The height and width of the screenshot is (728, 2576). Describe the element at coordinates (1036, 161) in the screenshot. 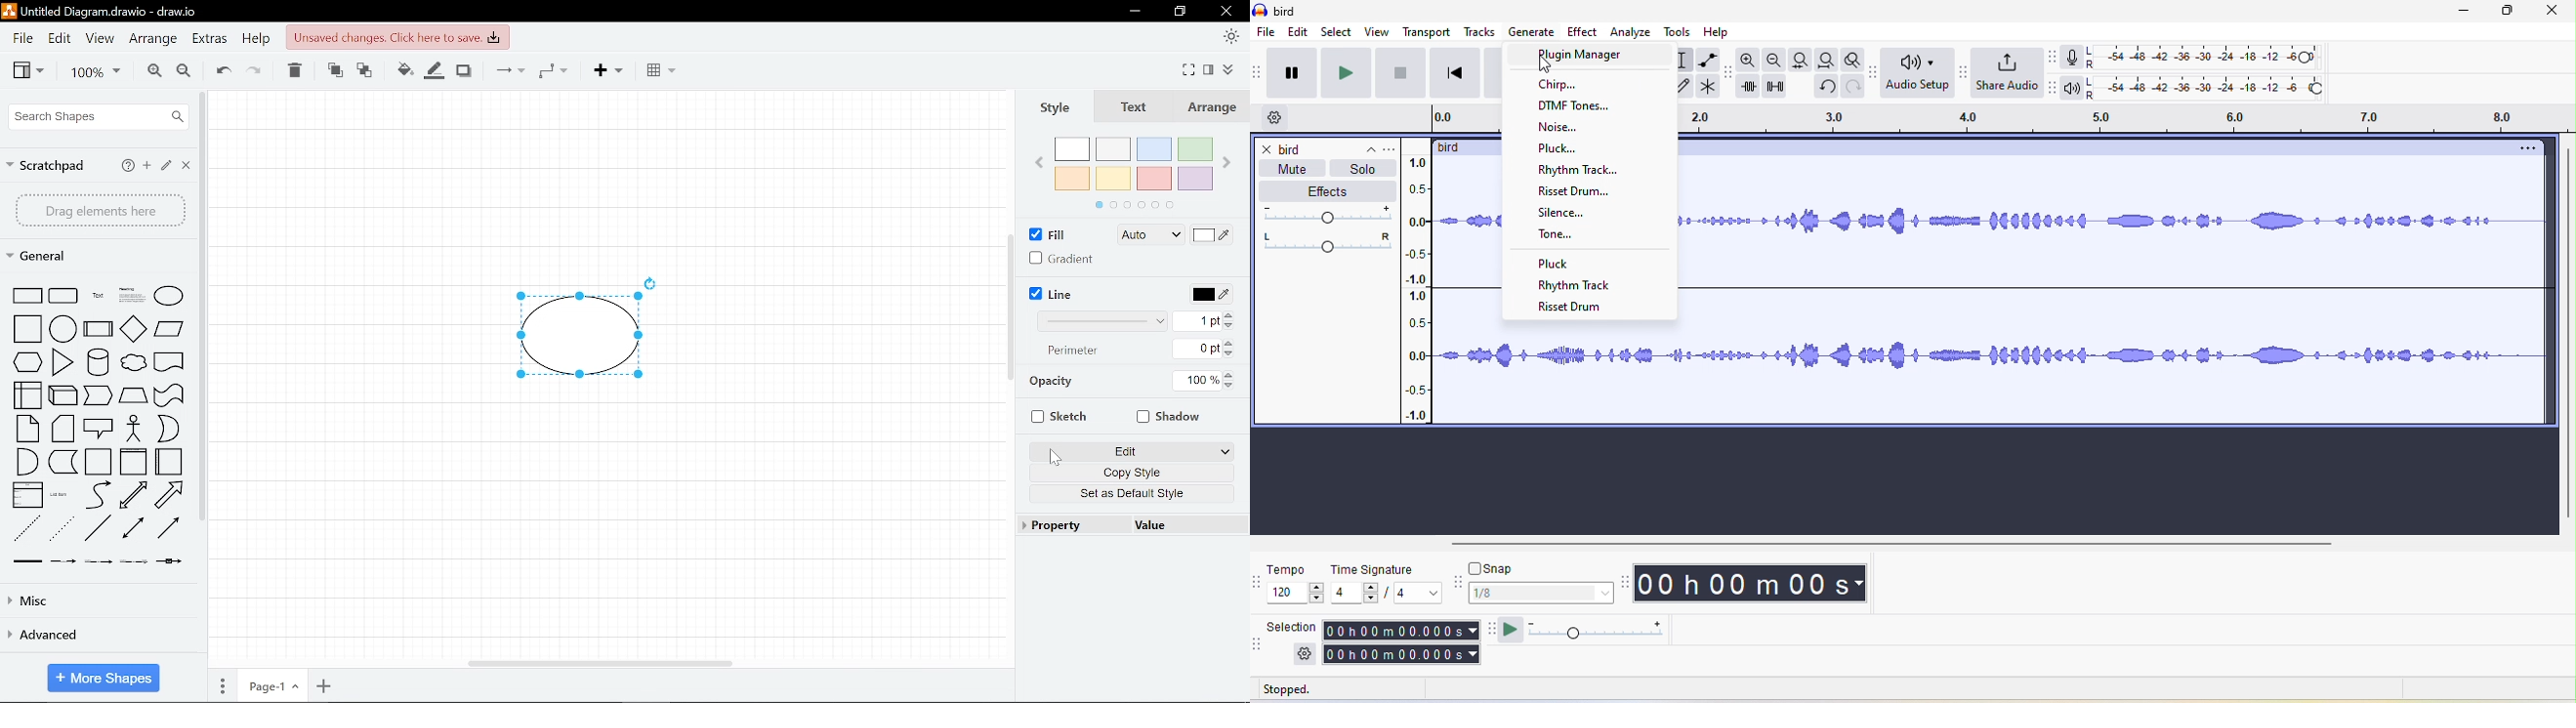

I see `Previous Color palette` at that location.